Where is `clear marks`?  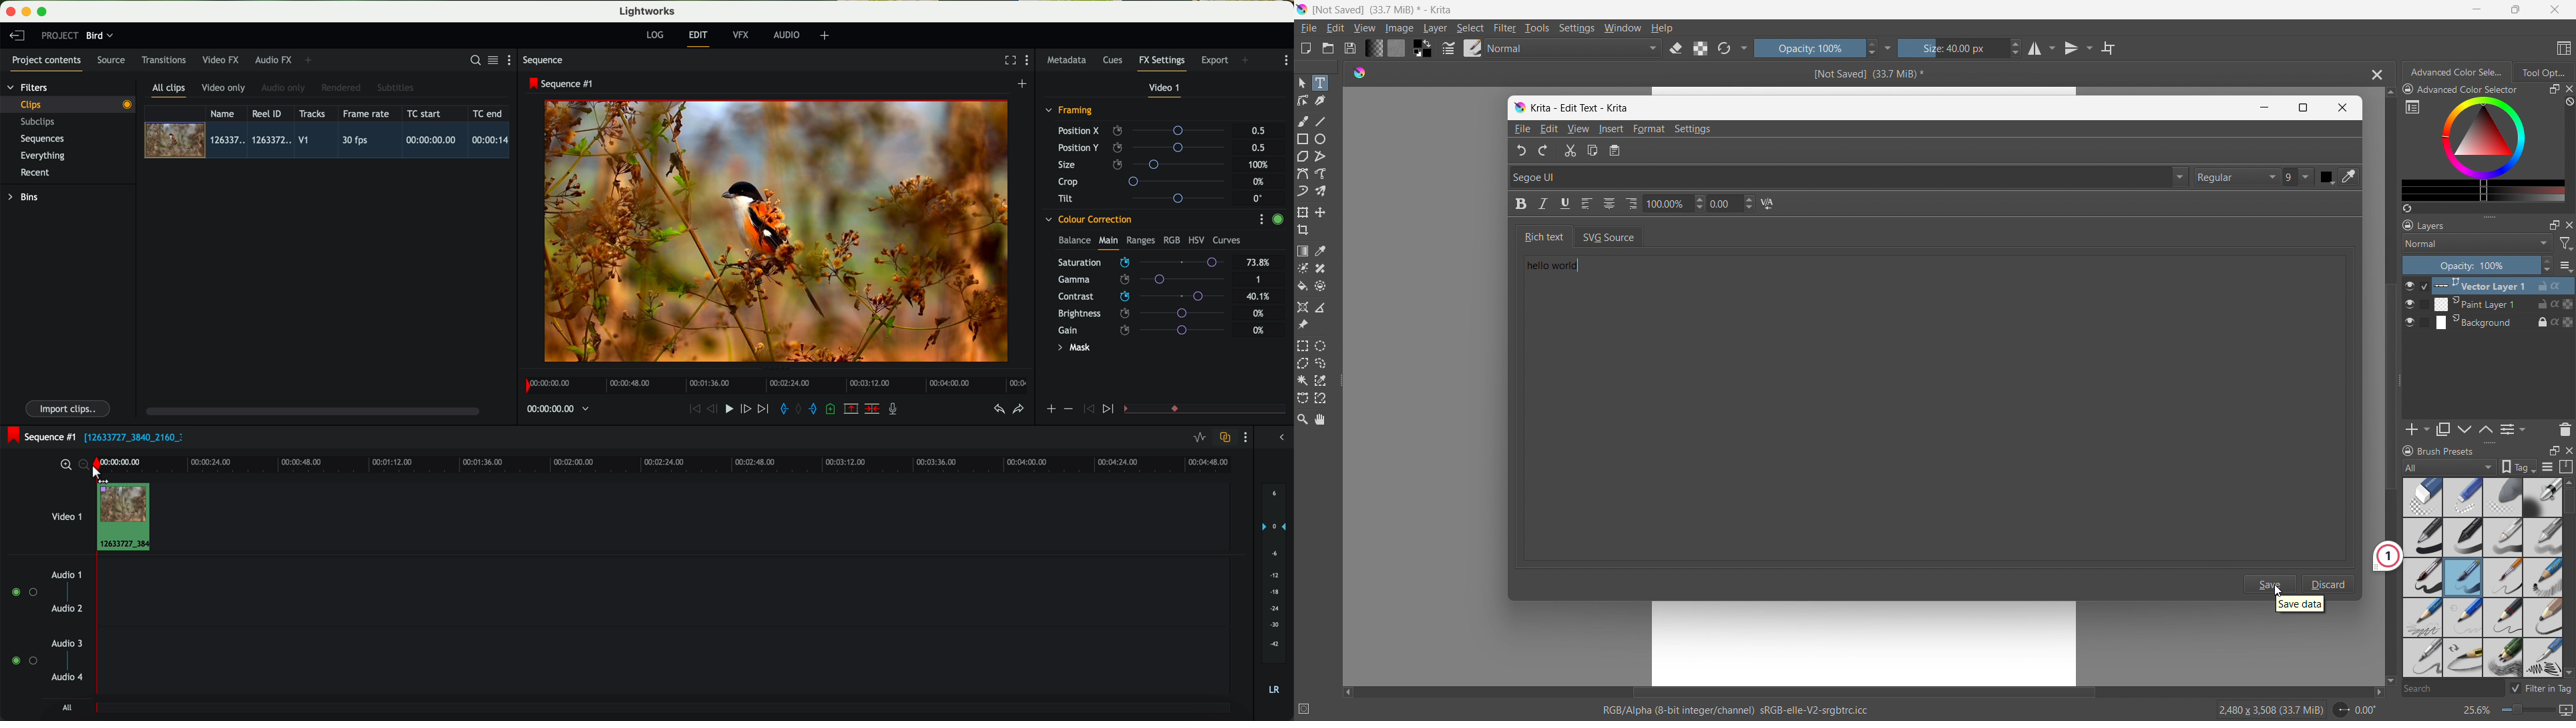 clear marks is located at coordinates (799, 409).